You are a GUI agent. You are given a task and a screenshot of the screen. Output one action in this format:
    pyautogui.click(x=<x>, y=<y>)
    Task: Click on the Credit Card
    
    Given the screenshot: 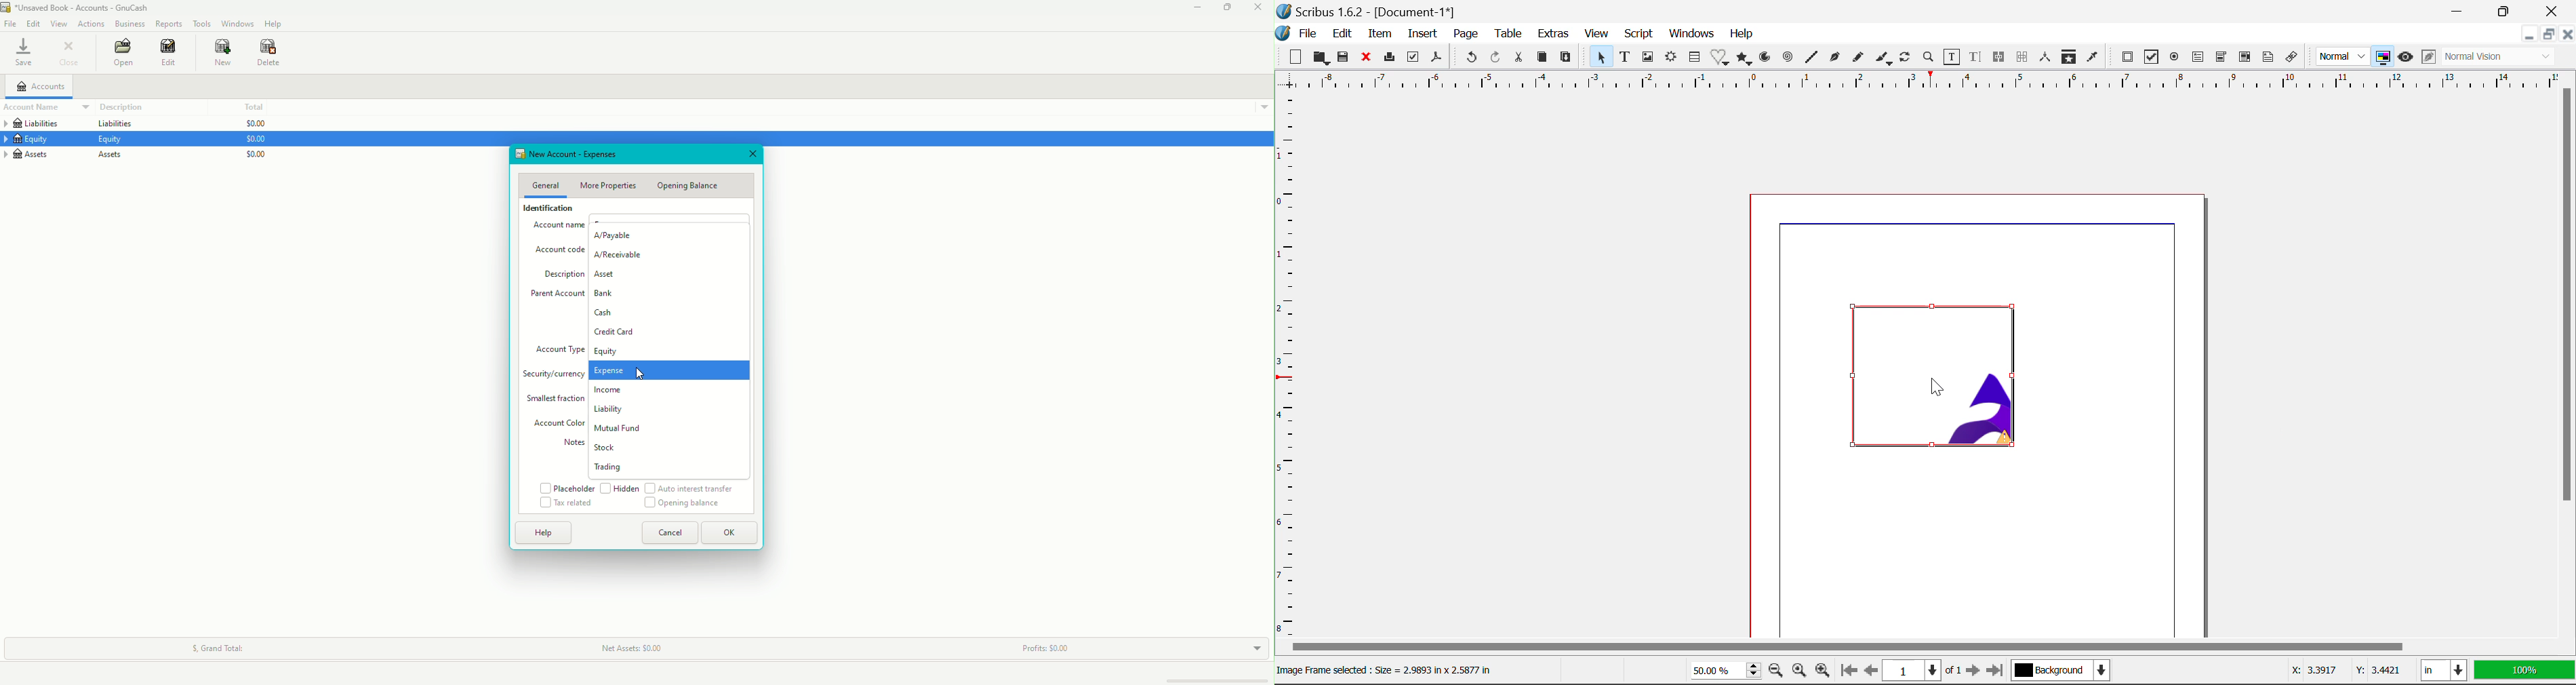 What is the action you would take?
    pyautogui.click(x=616, y=331)
    